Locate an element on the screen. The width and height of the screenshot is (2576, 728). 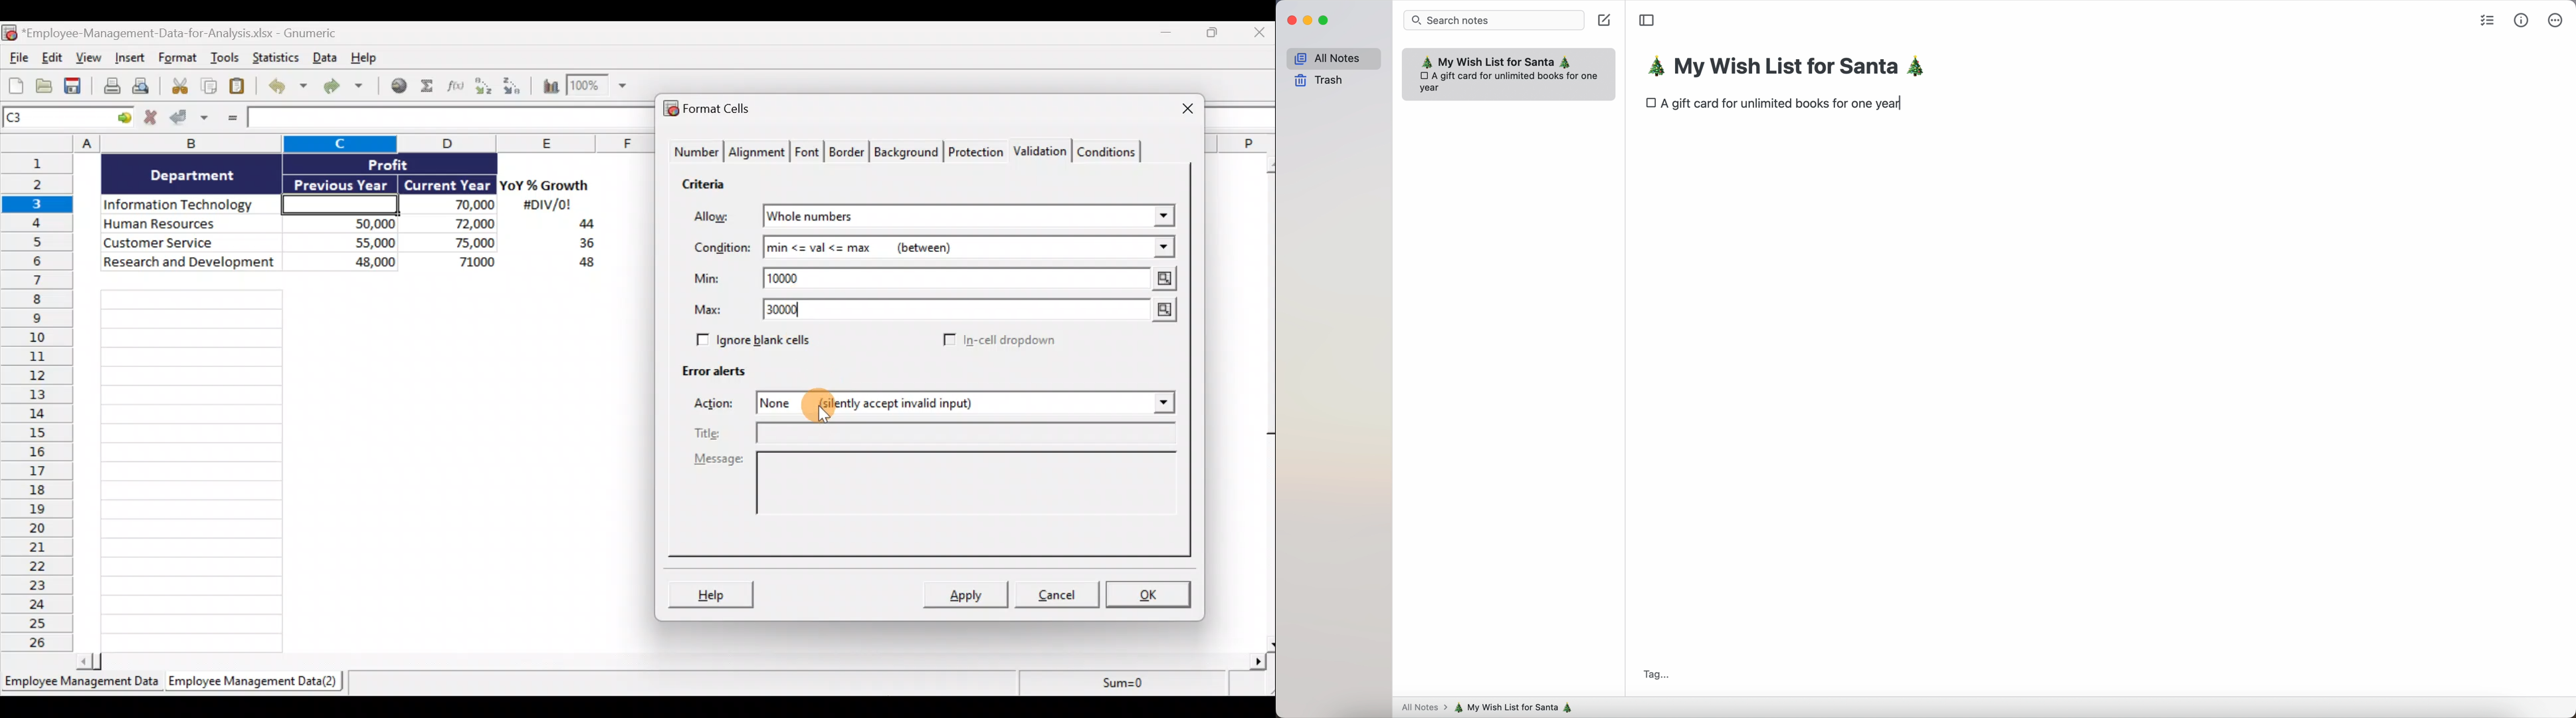
Accept changes is located at coordinates (191, 119).